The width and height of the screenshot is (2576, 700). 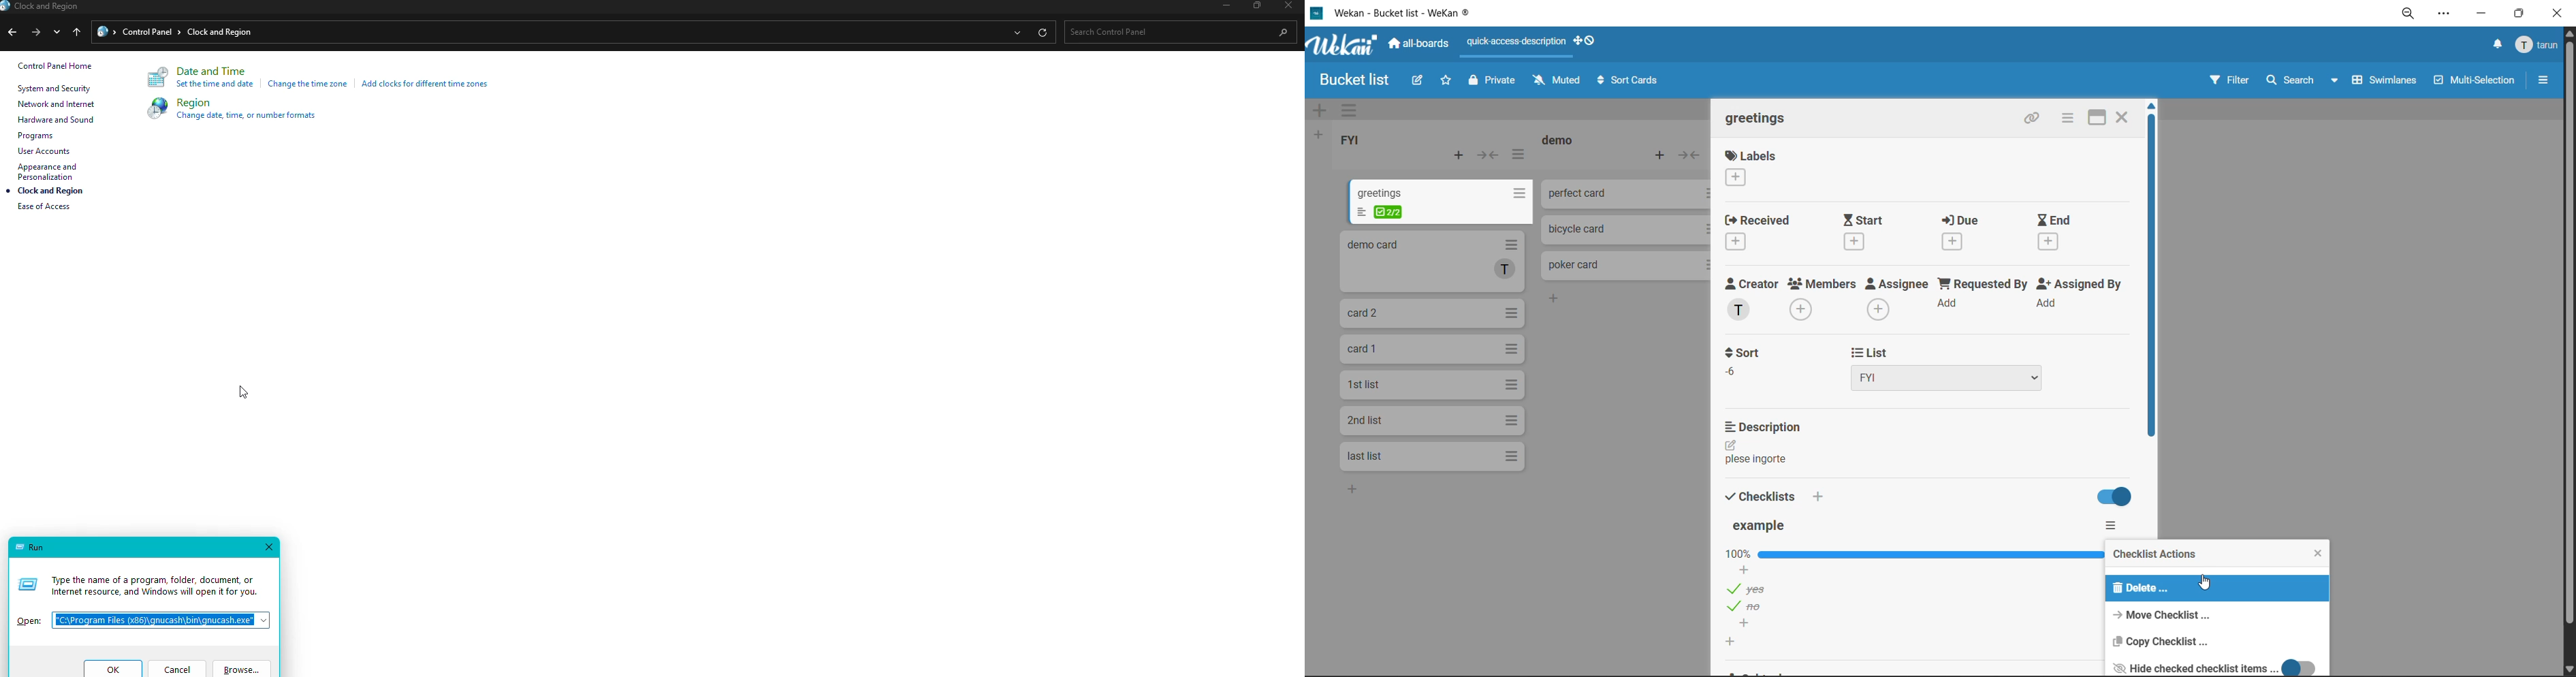 I want to click on cards, so click(x=1436, y=261).